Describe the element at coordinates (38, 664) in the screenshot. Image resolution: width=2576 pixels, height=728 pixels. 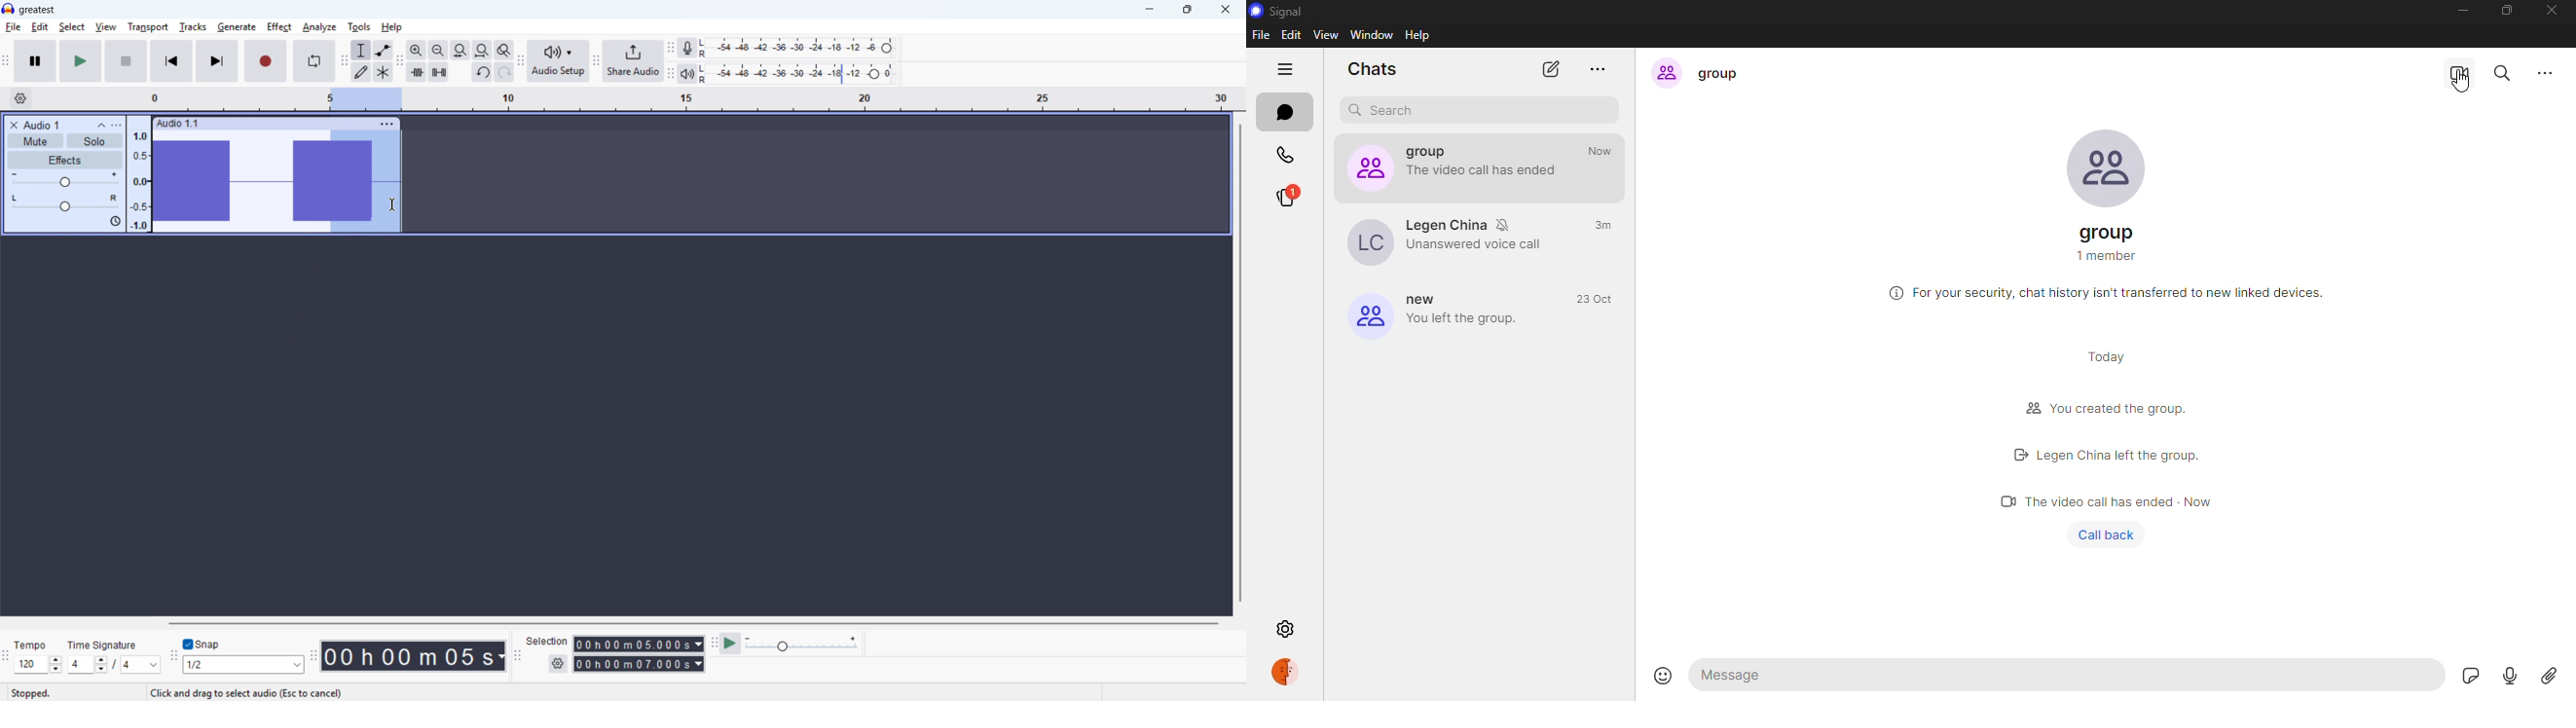
I see `Set tempo ` at that location.